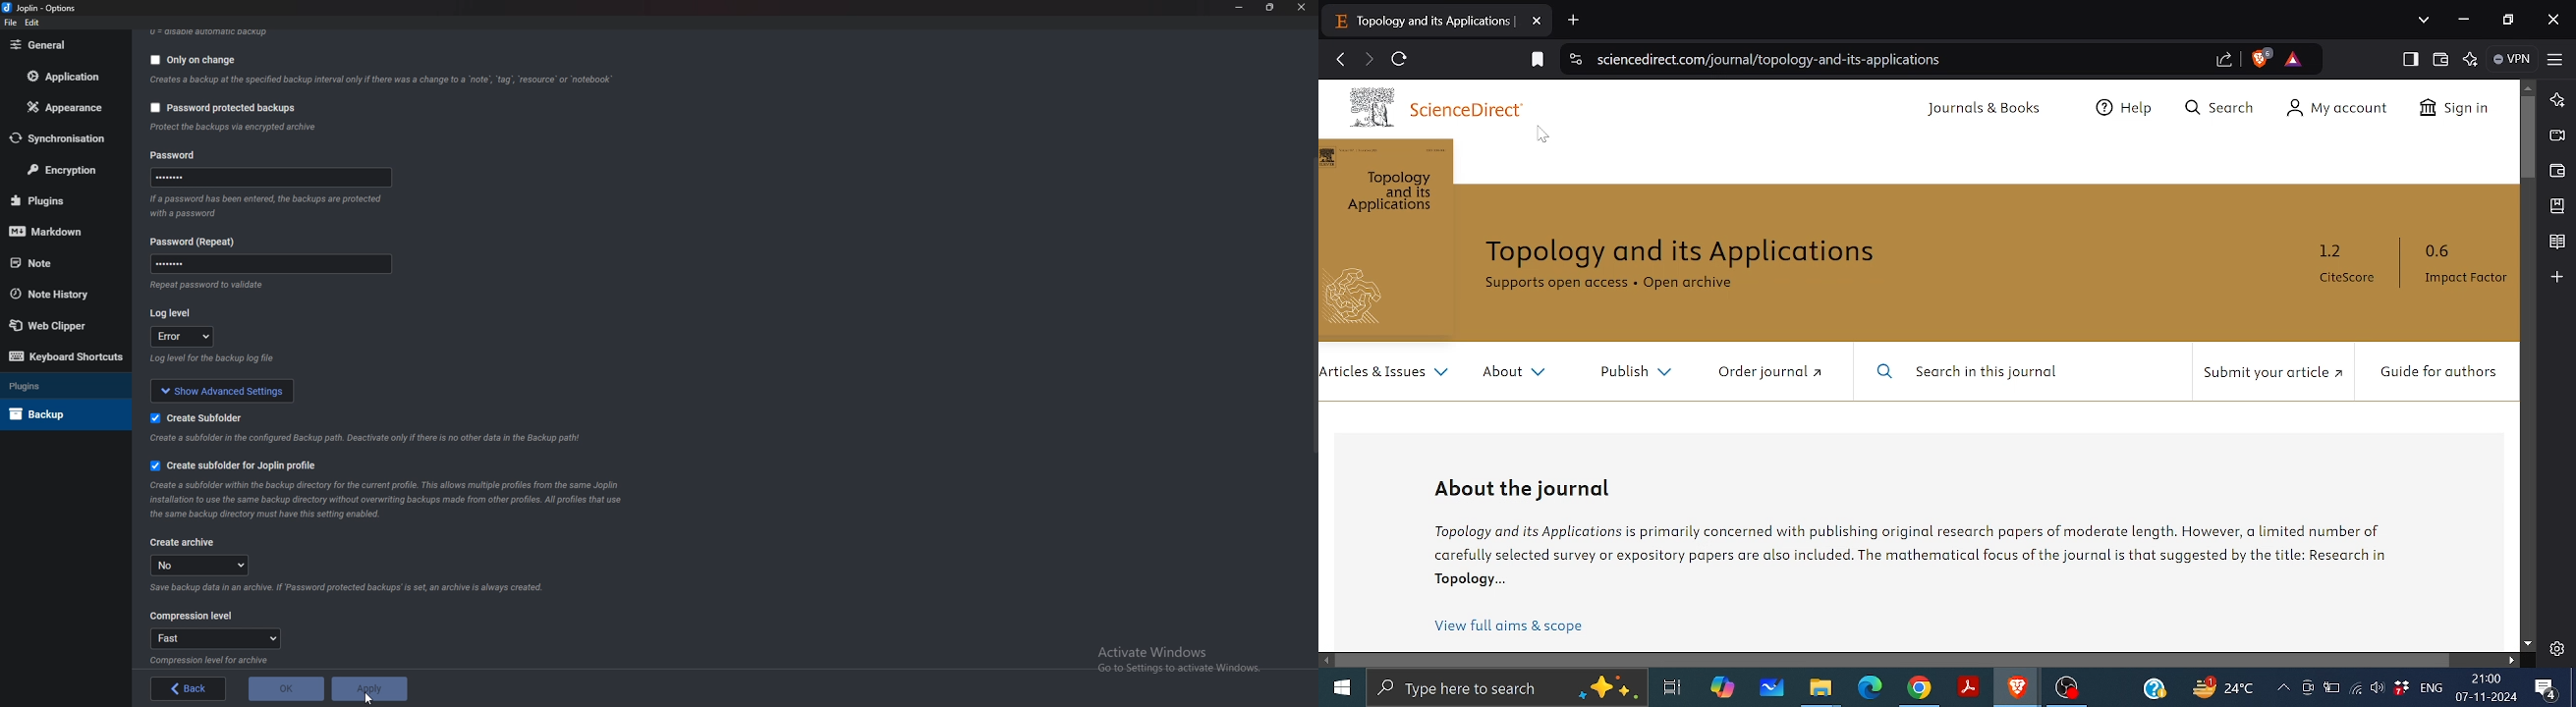 Image resolution: width=2576 pixels, height=728 pixels. Describe the element at coordinates (56, 263) in the screenshot. I see `note` at that location.